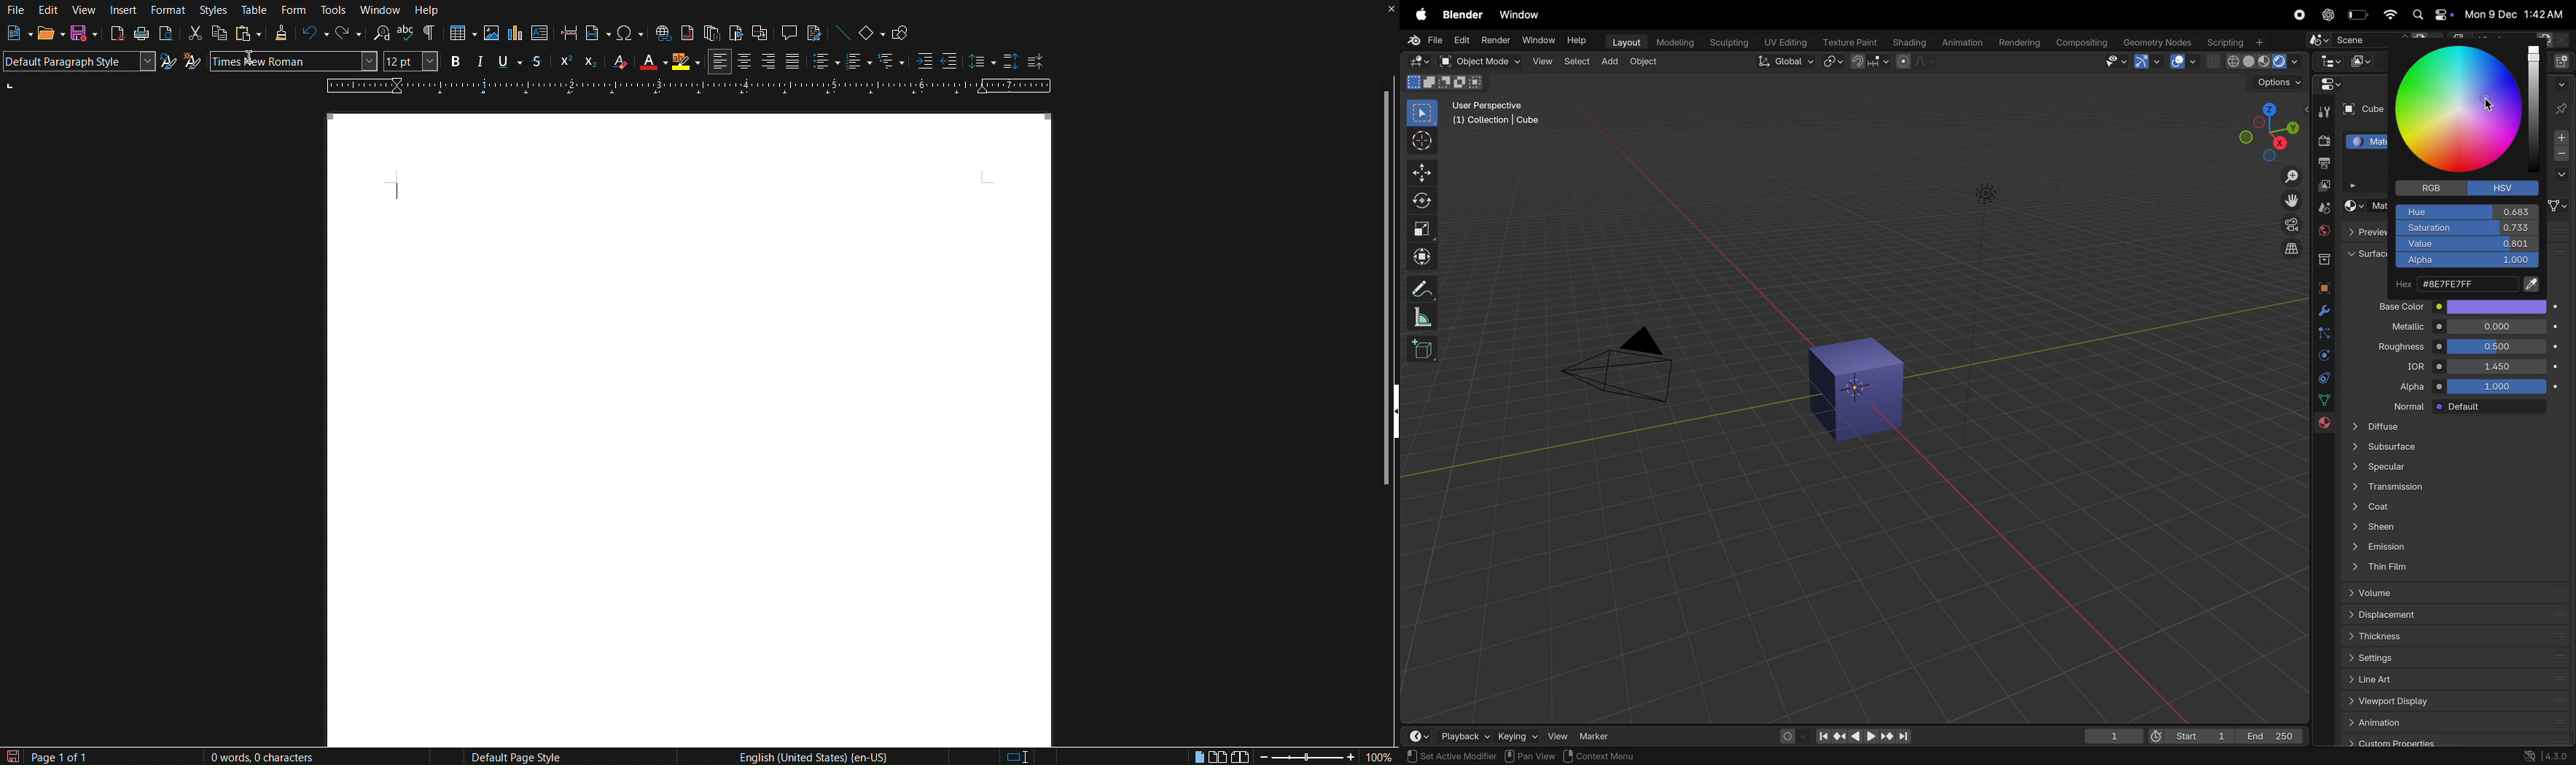 The width and height of the screenshot is (2576, 784). What do you see at coordinates (2323, 208) in the screenshot?
I see `scene` at bounding box center [2323, 208].